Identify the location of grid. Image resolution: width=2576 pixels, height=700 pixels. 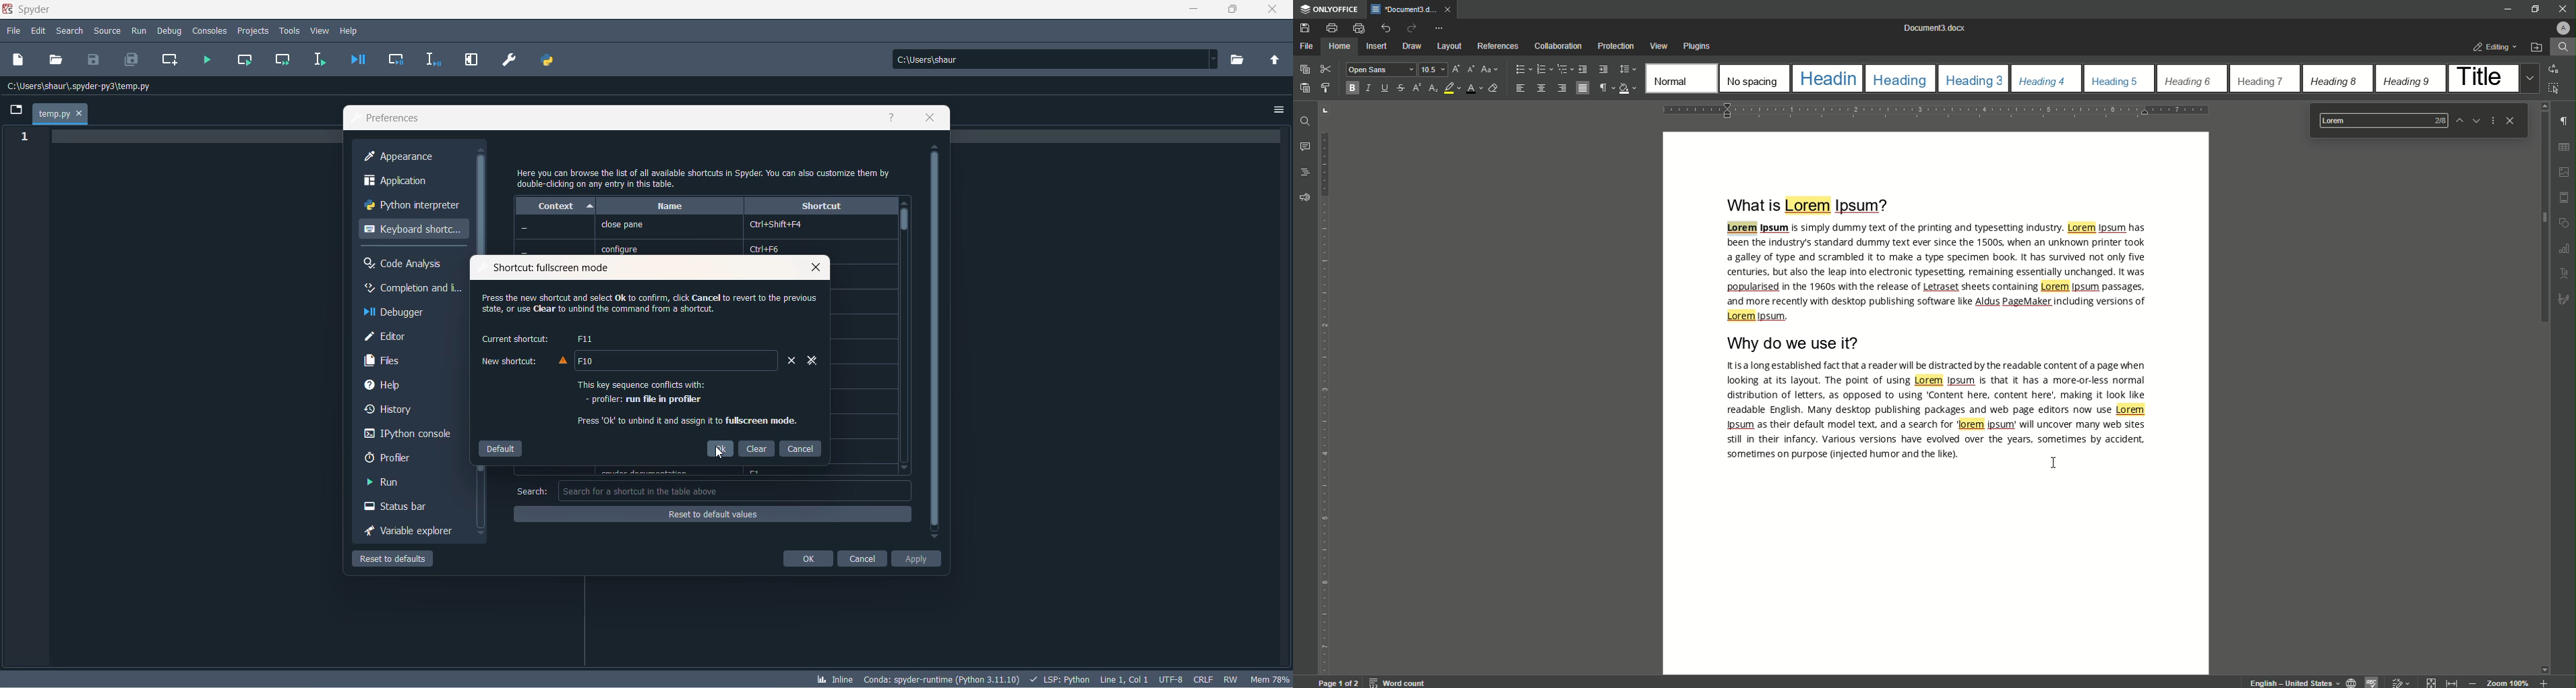
(2565, 145).